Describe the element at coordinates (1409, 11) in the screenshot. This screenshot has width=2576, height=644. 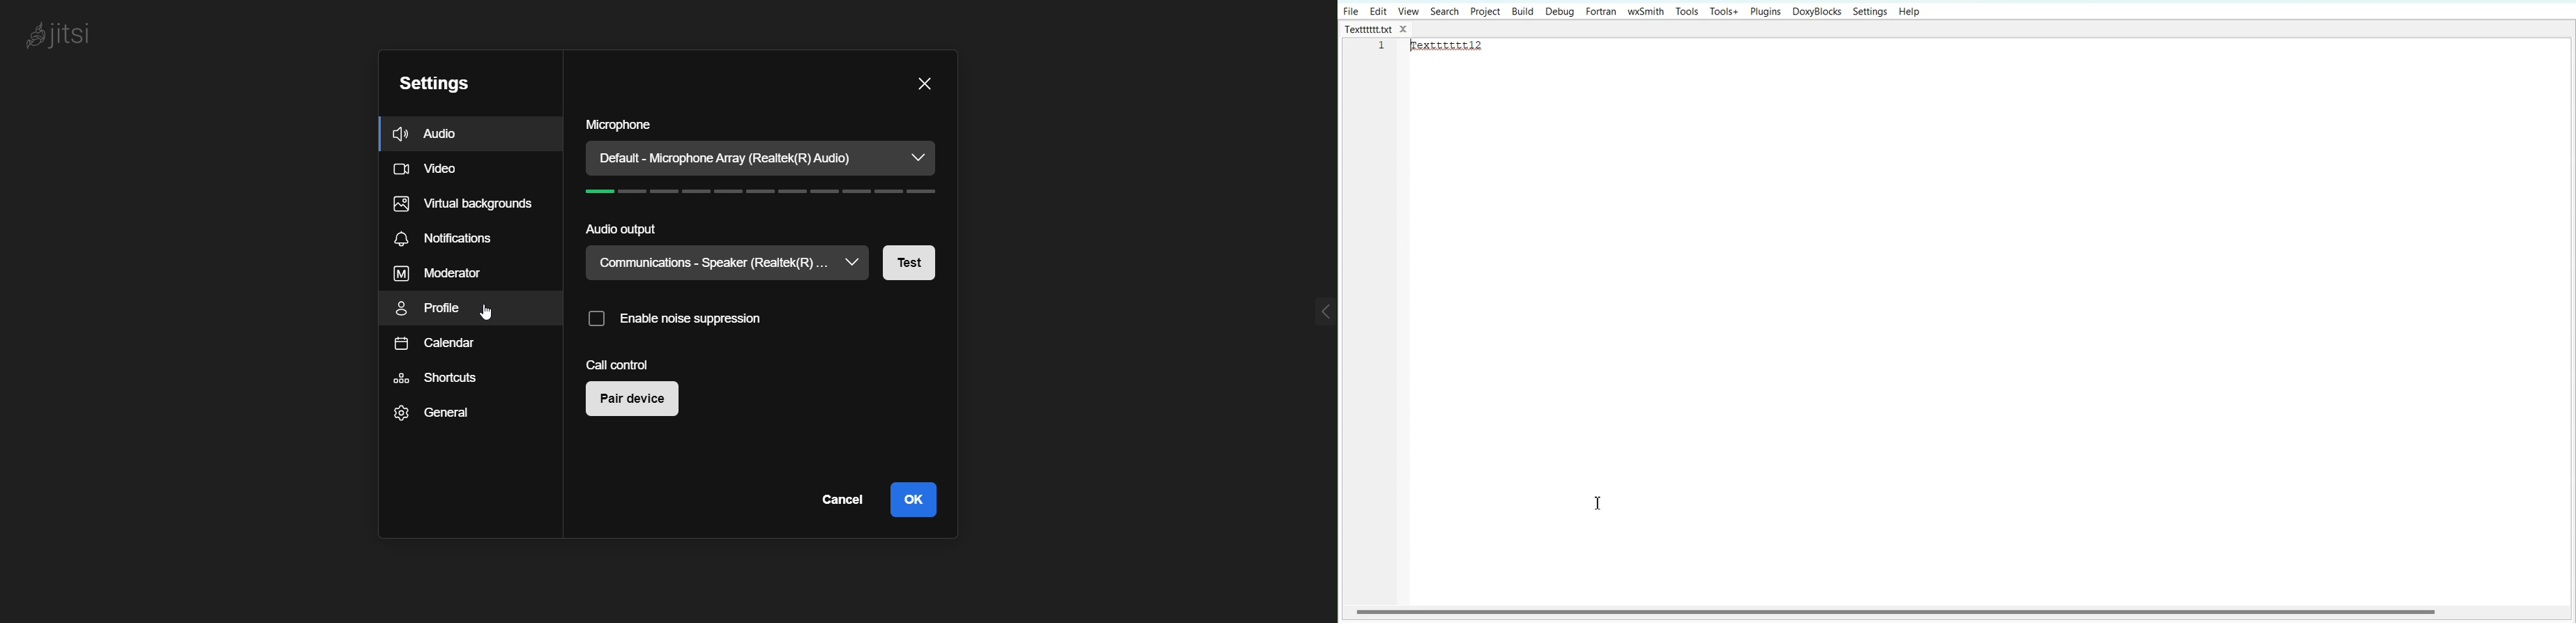
I see `View` at that location.